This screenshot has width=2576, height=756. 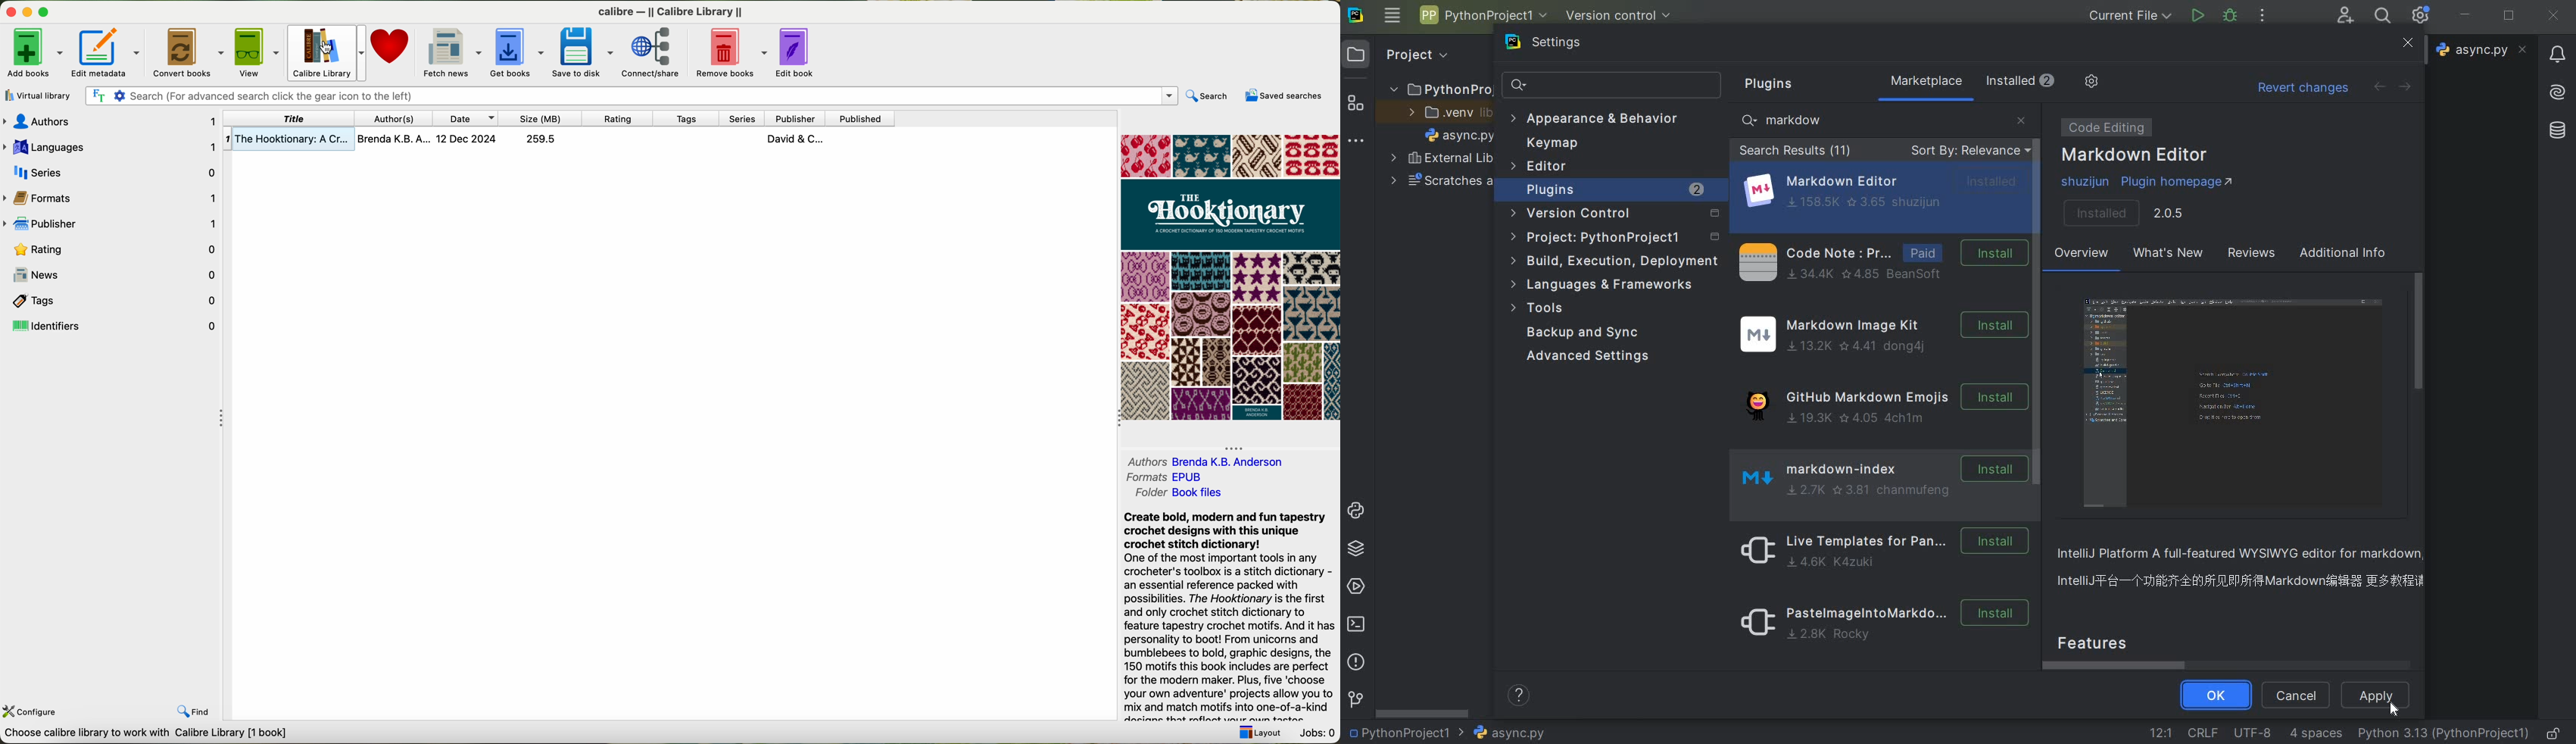 What do you see at coordinates (1540, 167) in the screenshot?
I see `Editor` at bounding box center [1540, 167].